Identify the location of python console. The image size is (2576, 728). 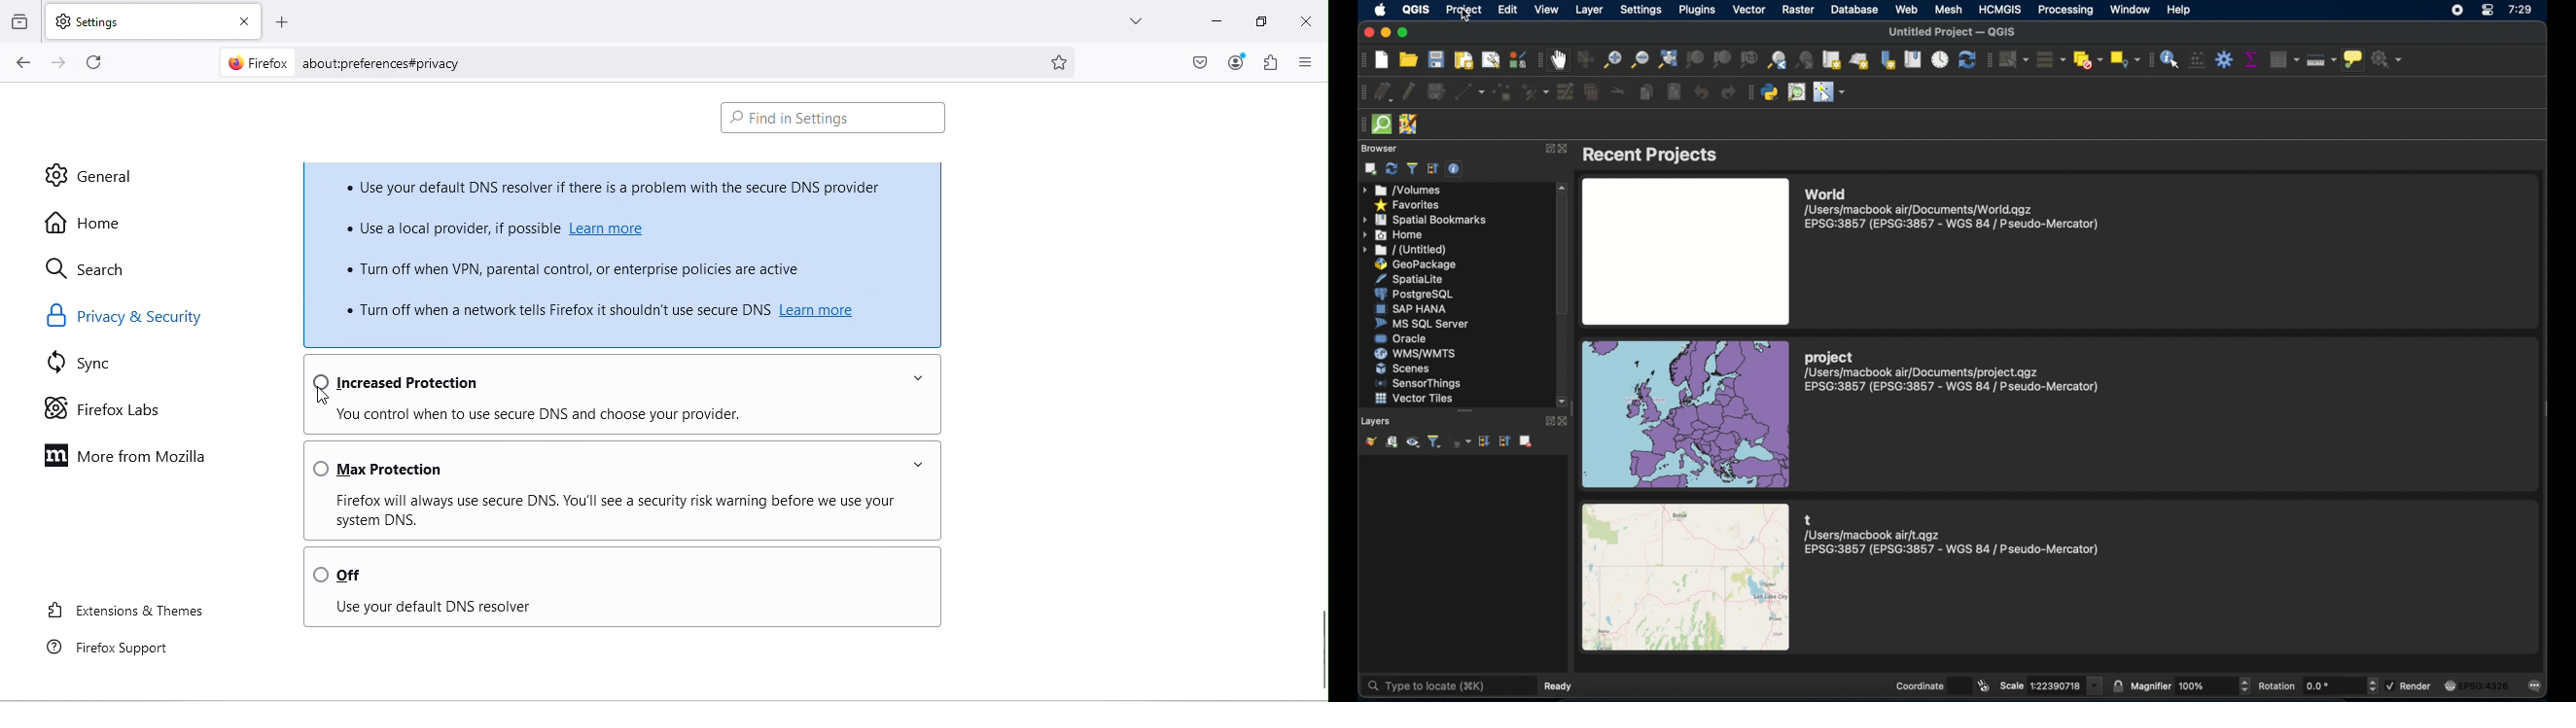
(1770, 92).